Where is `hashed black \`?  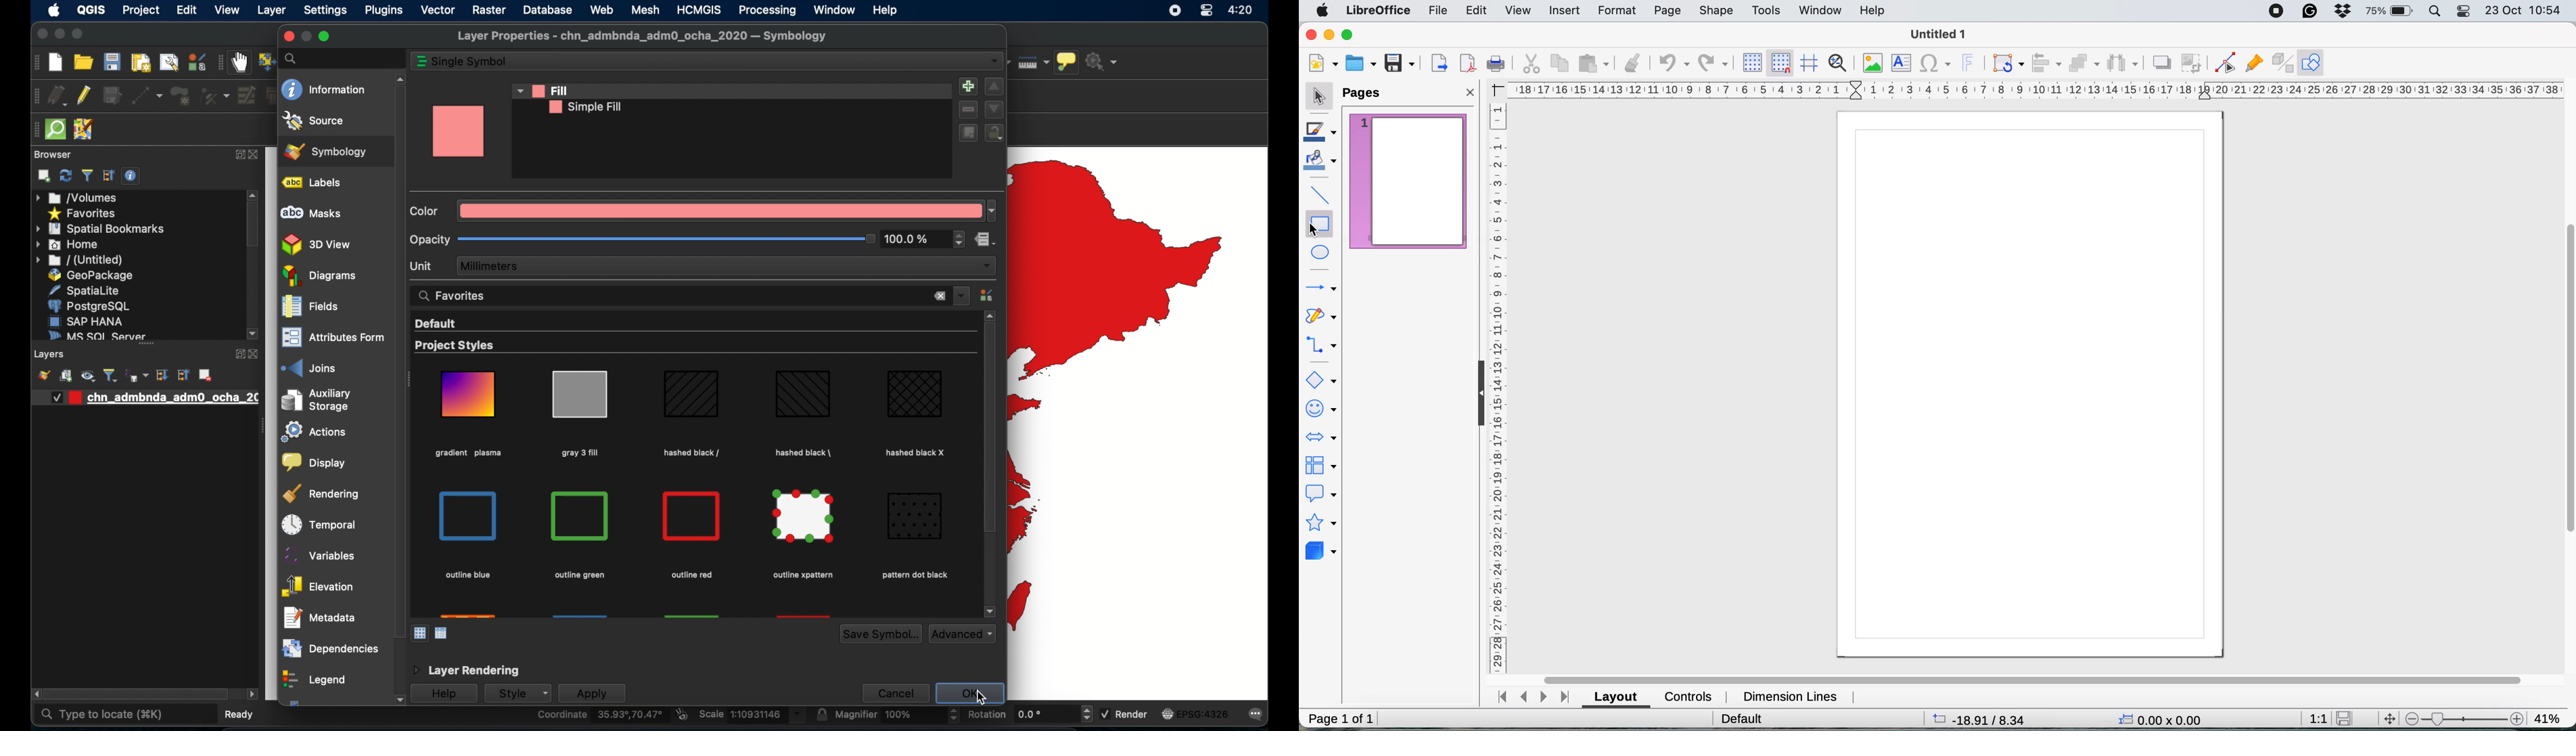 hashed black \ is located at coordinates (804, 451).